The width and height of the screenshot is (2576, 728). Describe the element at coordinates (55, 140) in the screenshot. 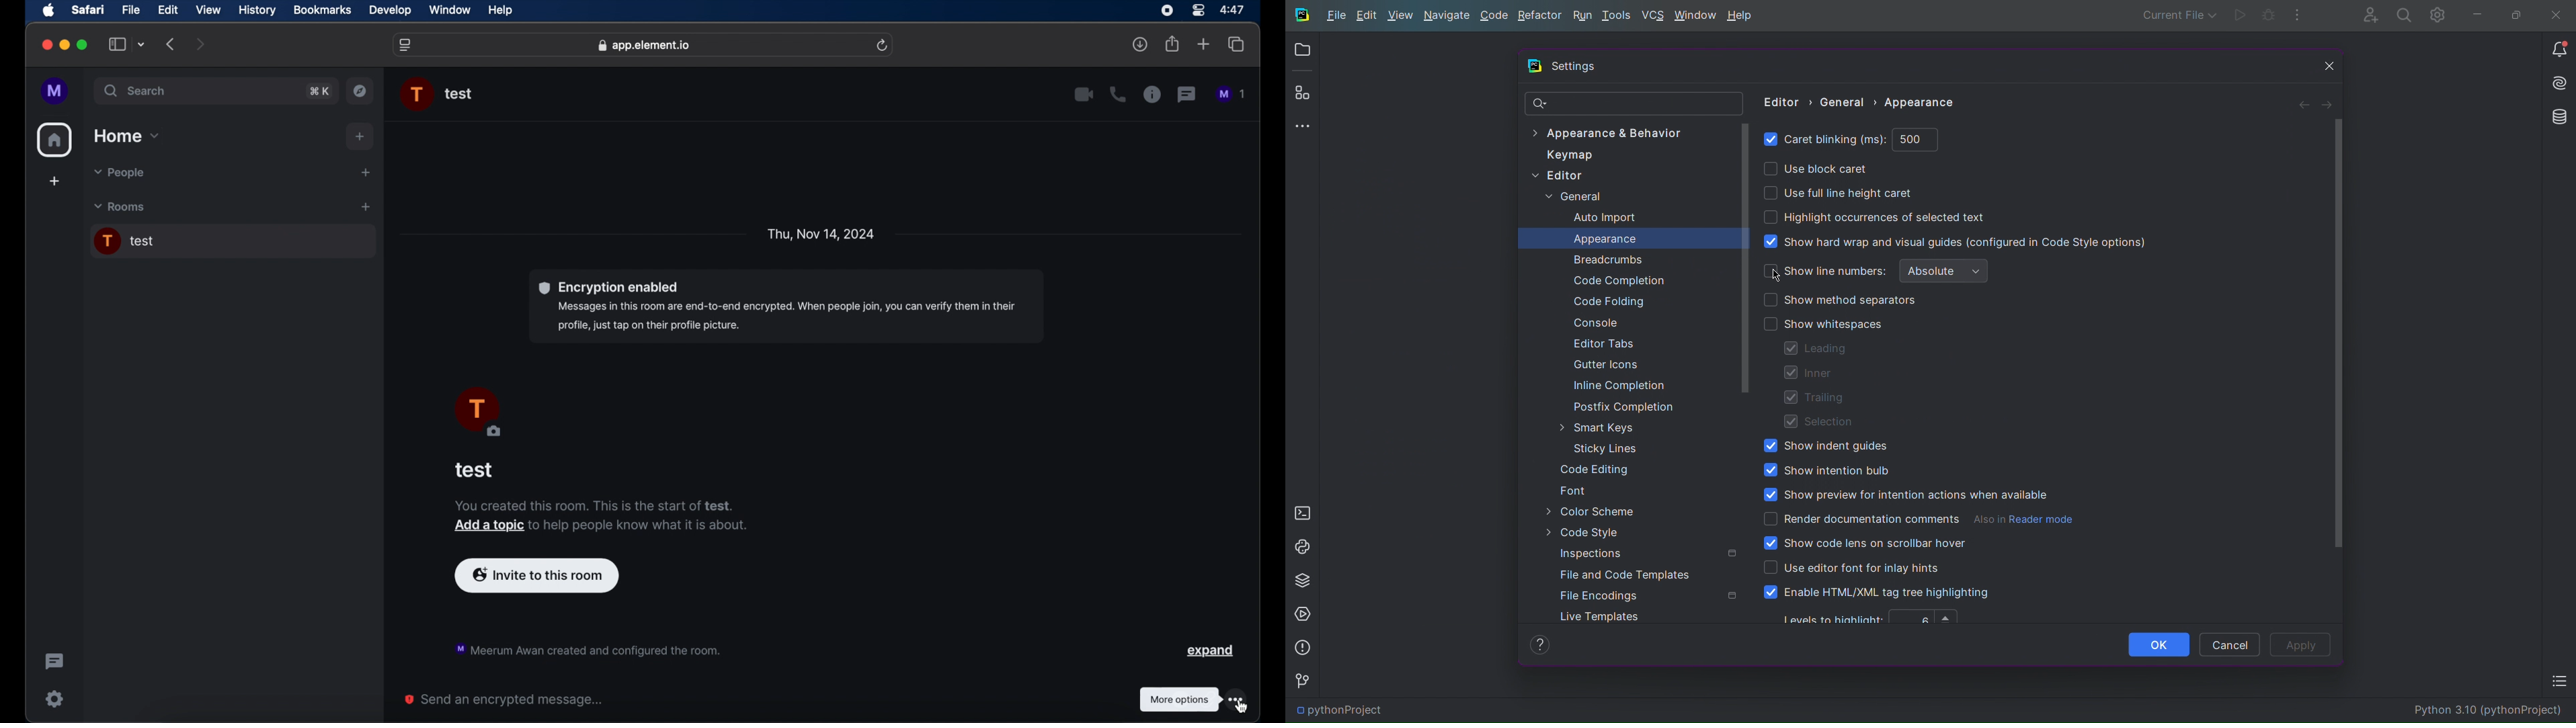

I see `home` at that location.